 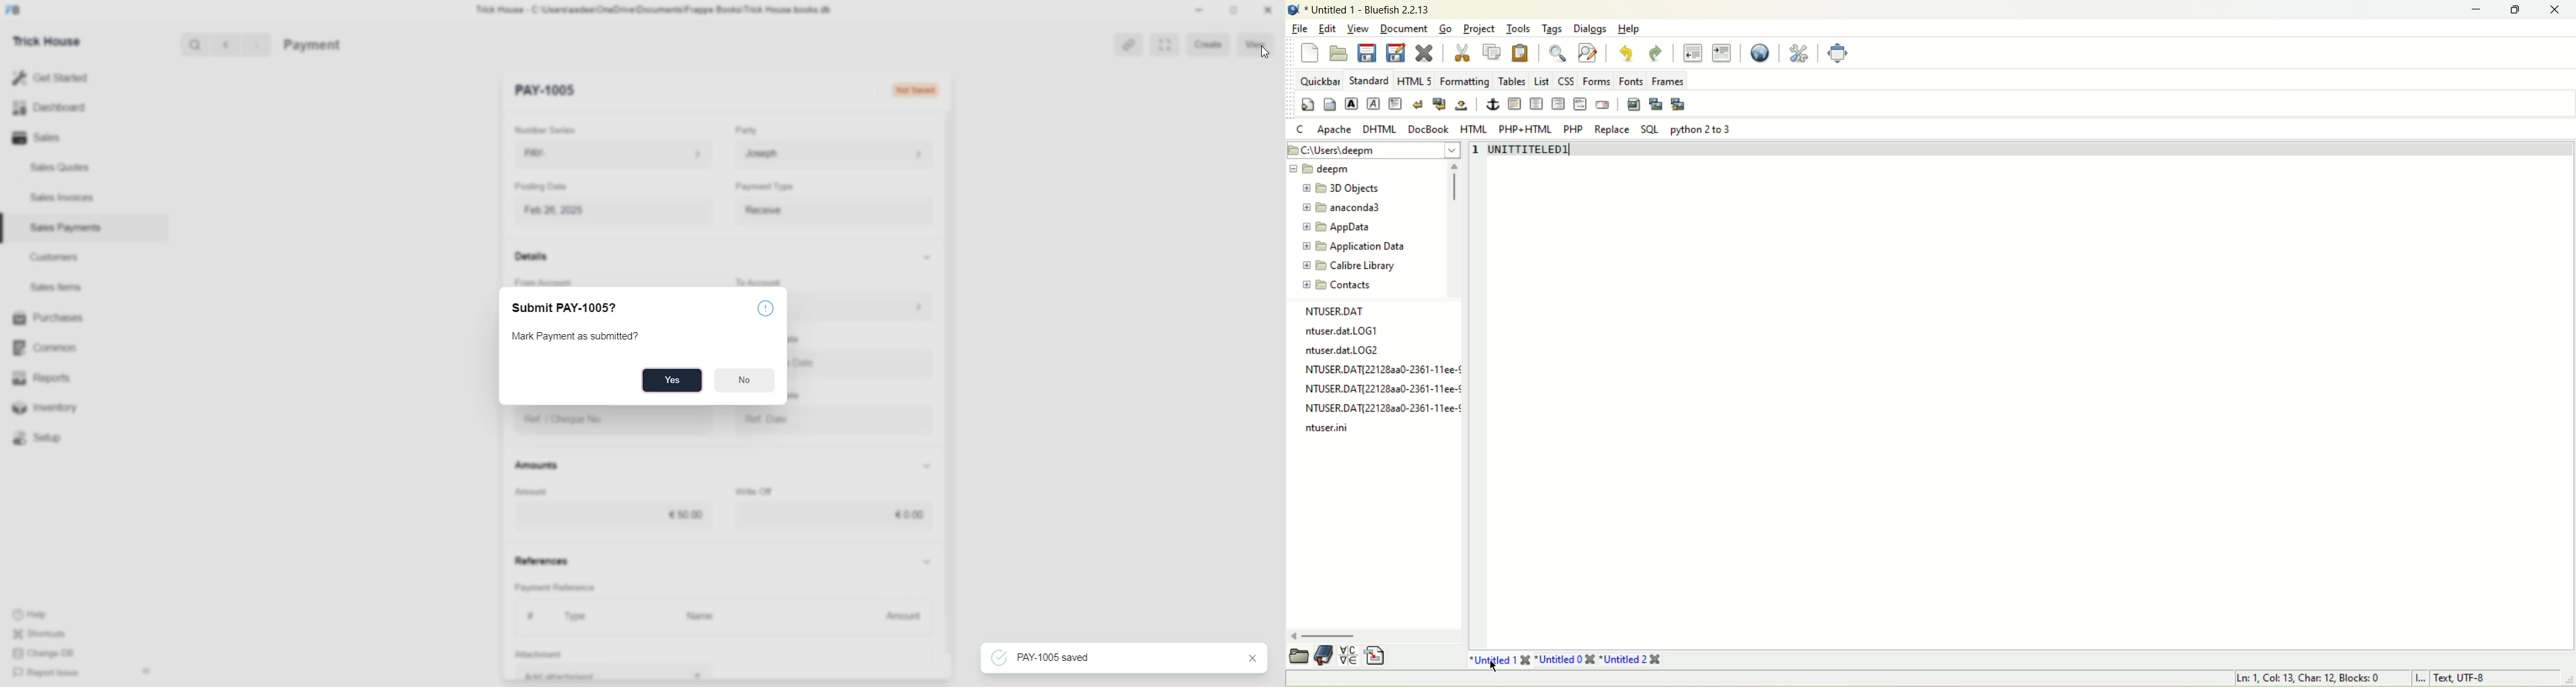 I want to click on save file as , so click(x=1395, y=54).